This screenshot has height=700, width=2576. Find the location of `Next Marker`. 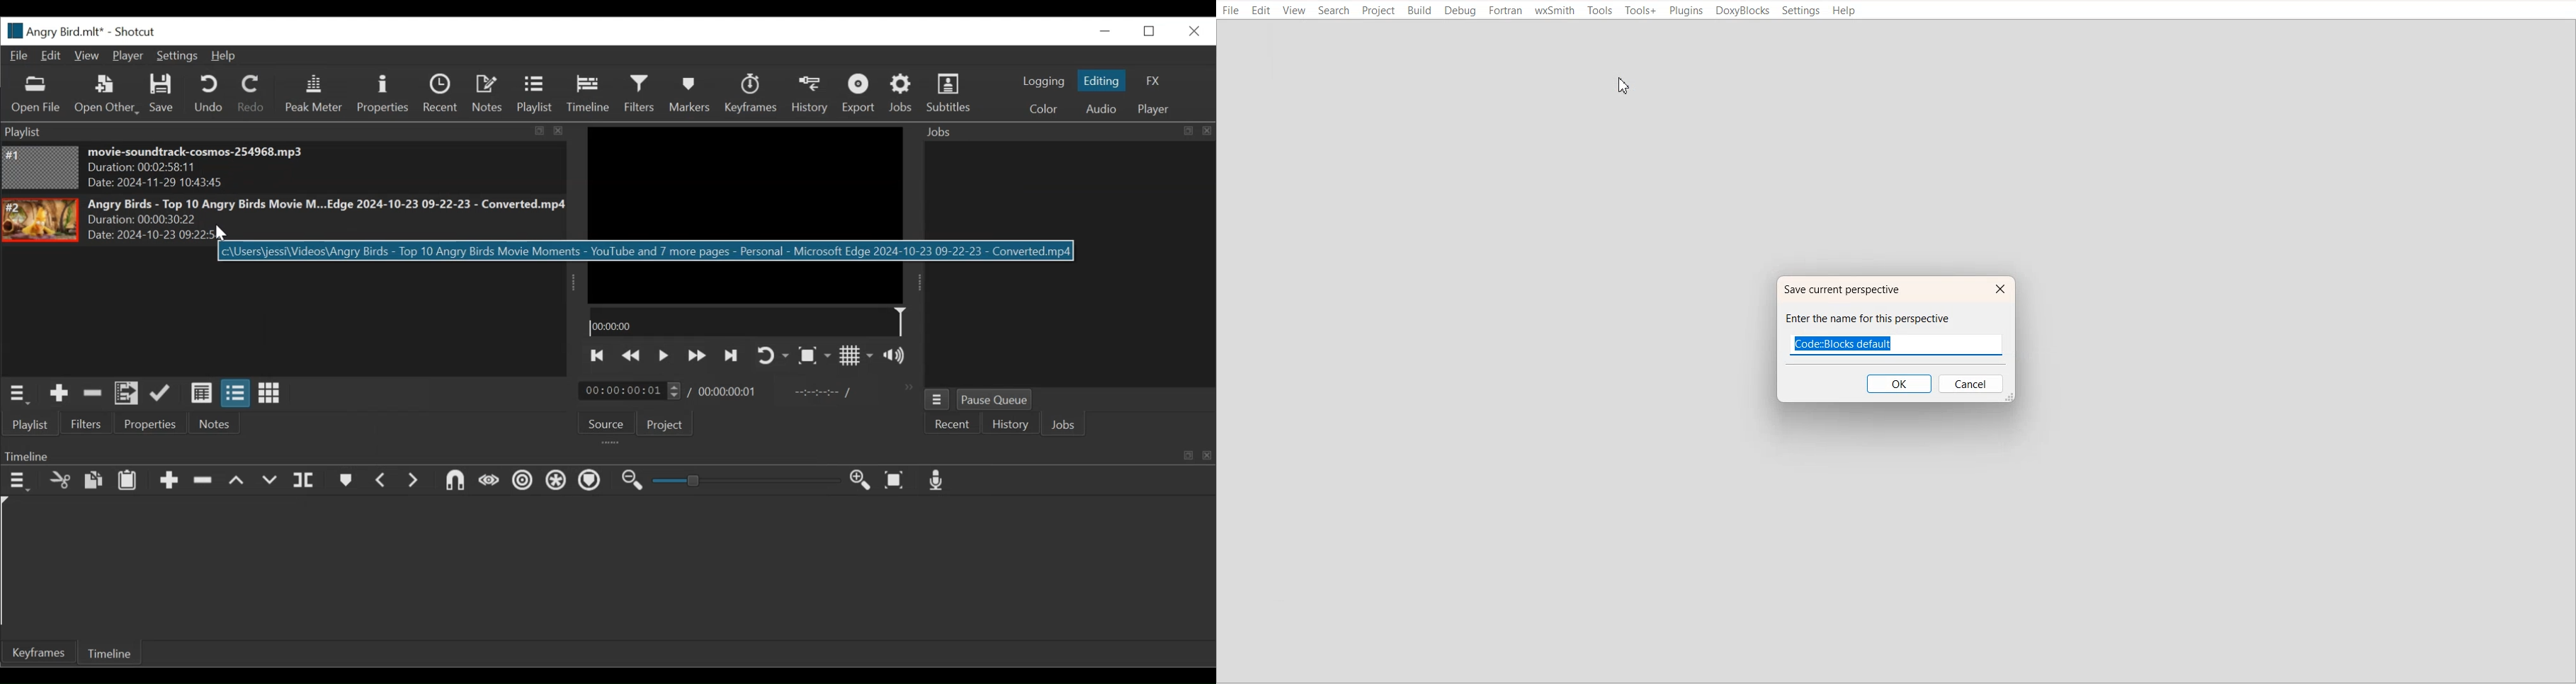

Next Marker is located at coordinates (411, 481).